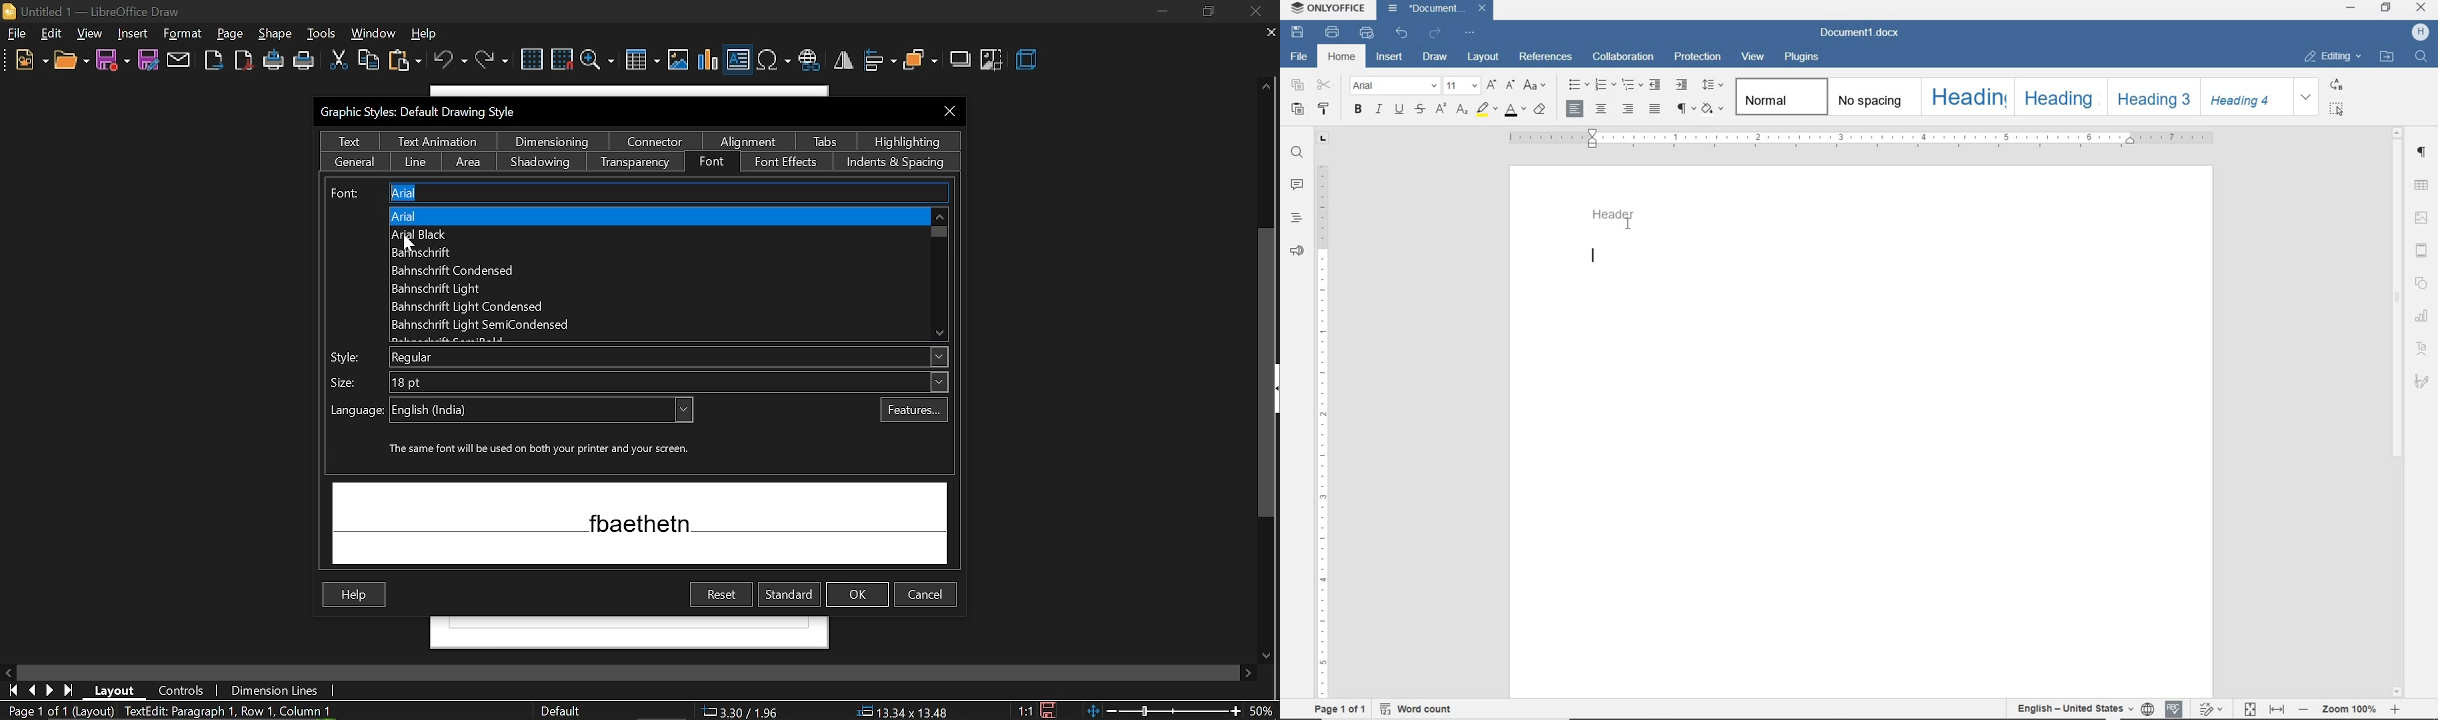  Describe the element at coordinates (441, 252) in the screenshot. I see `Bahnschrift` at that location.